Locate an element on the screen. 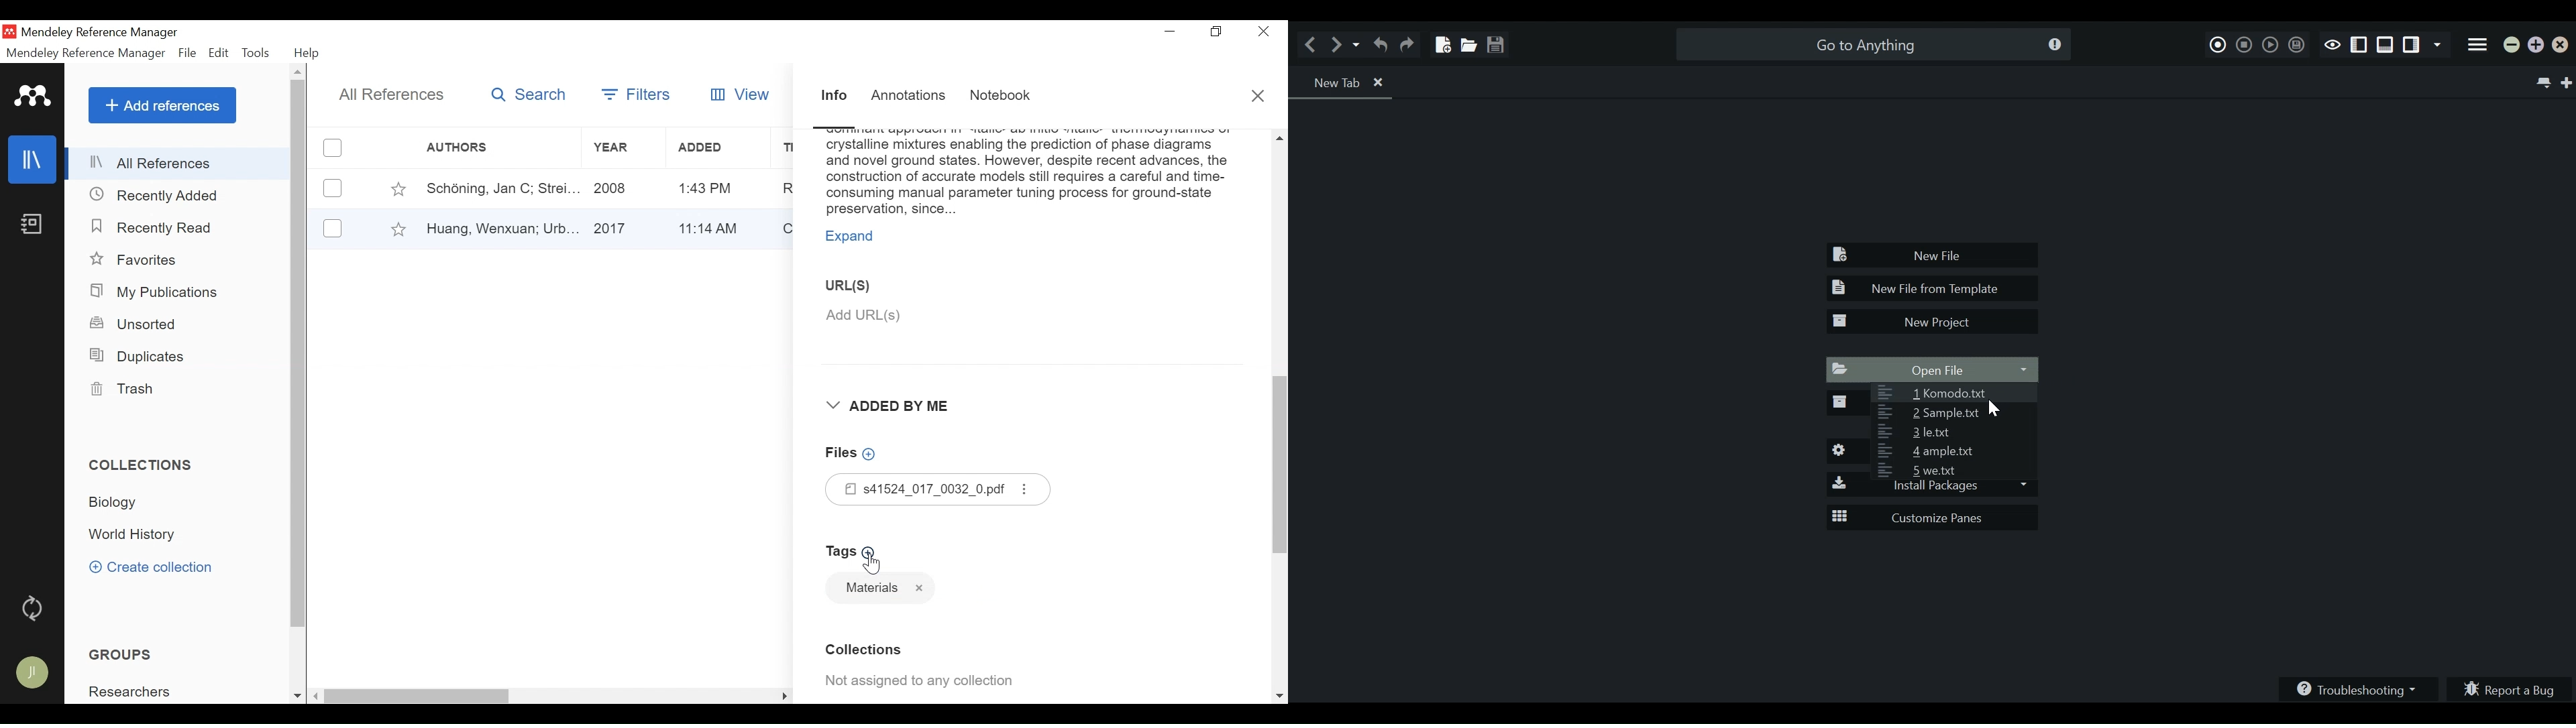 The image size is (2576, 728). New File is located at coordinates (1933, 256).